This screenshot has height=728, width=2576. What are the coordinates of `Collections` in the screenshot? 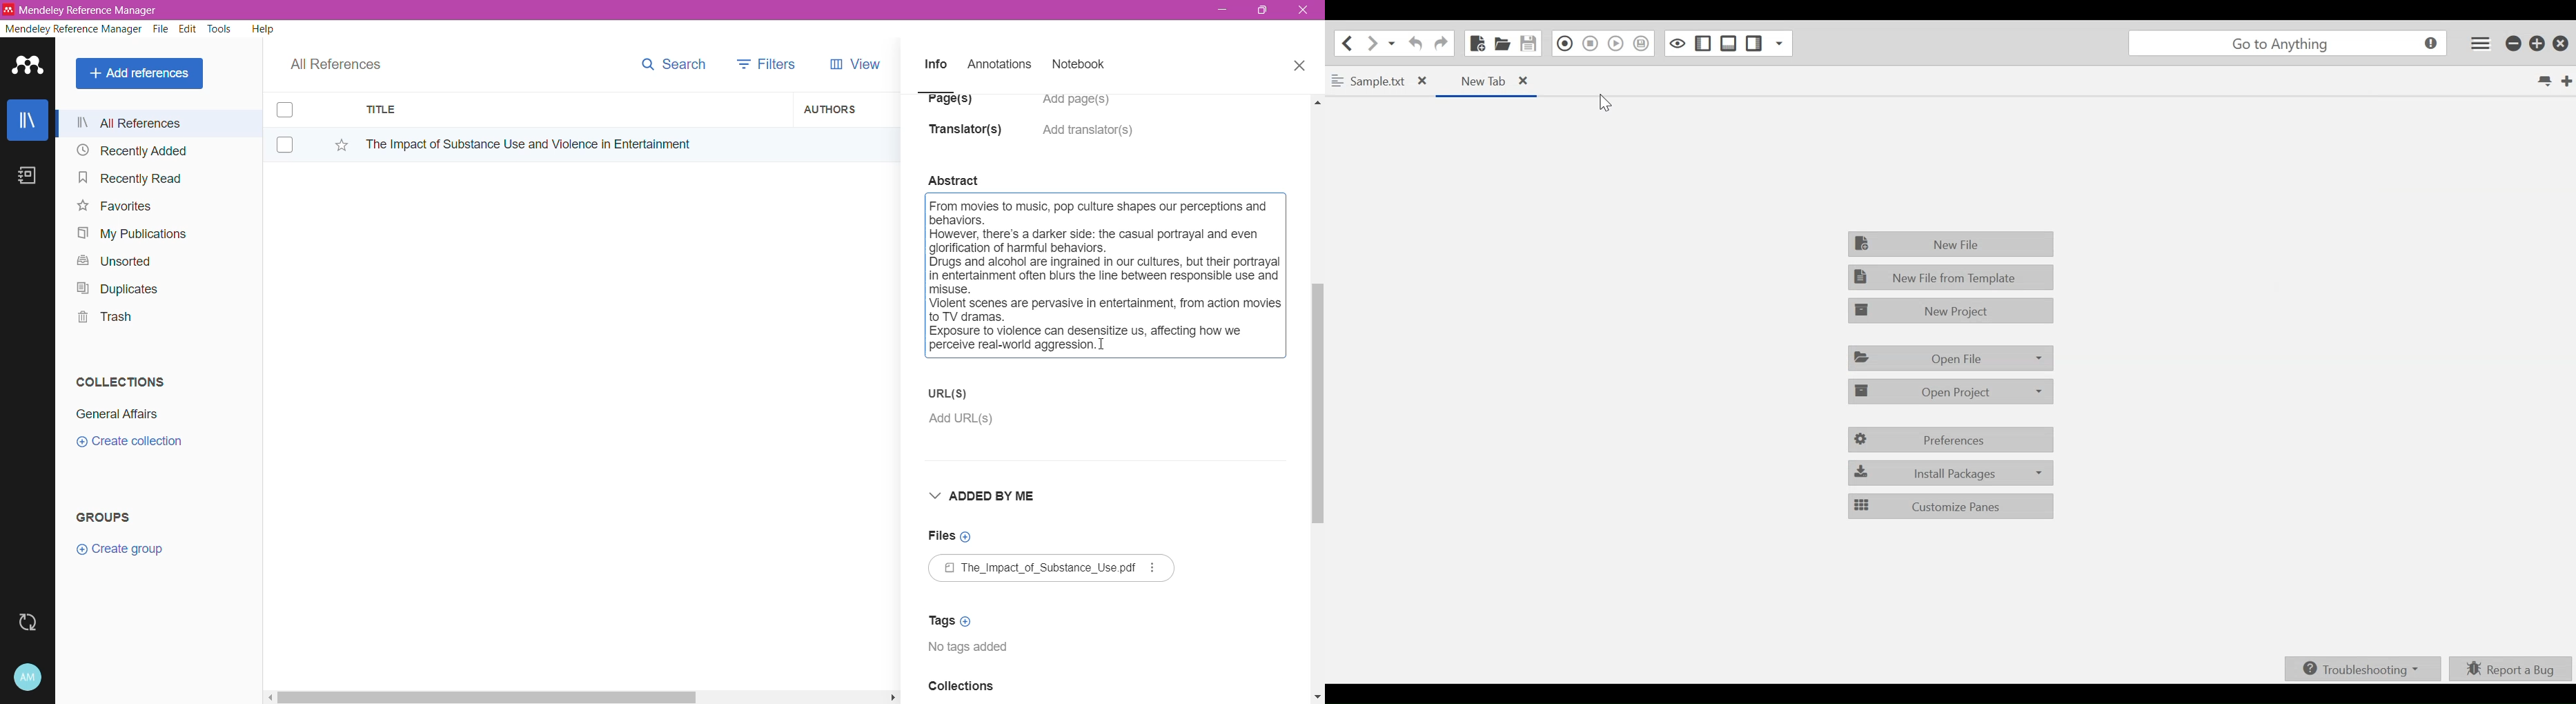 It's located at (117, 379).